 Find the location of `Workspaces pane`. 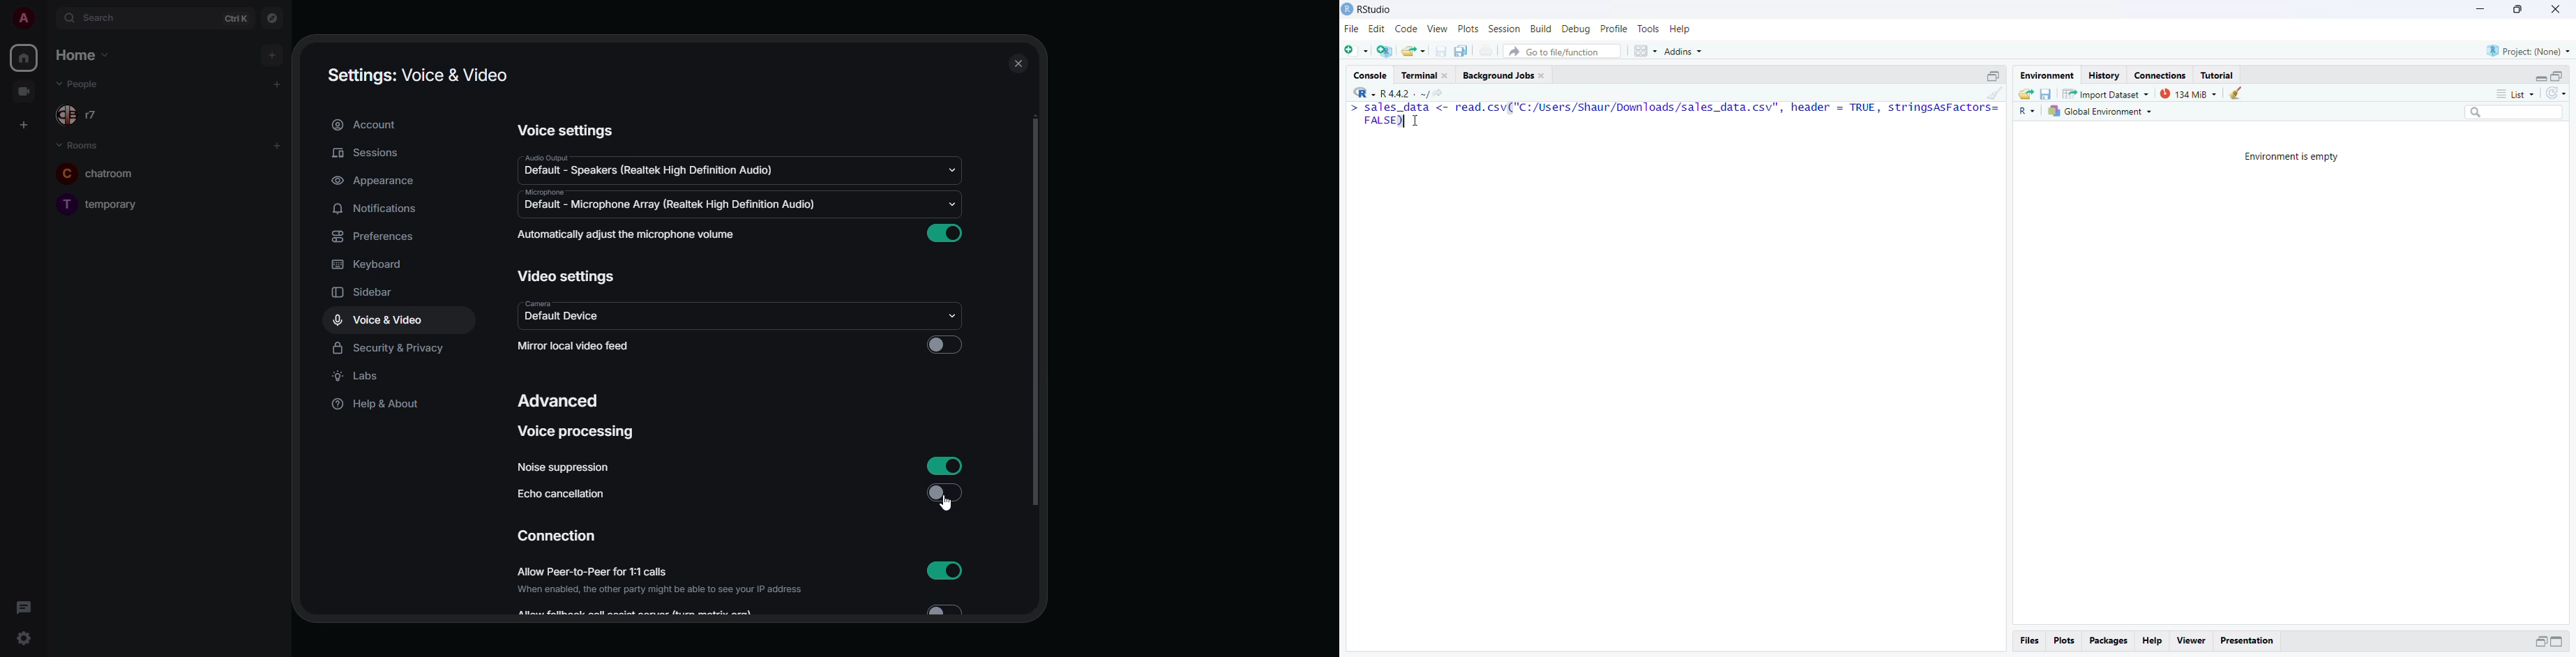

Workspaces pane is located at coordinates (1646, 50).